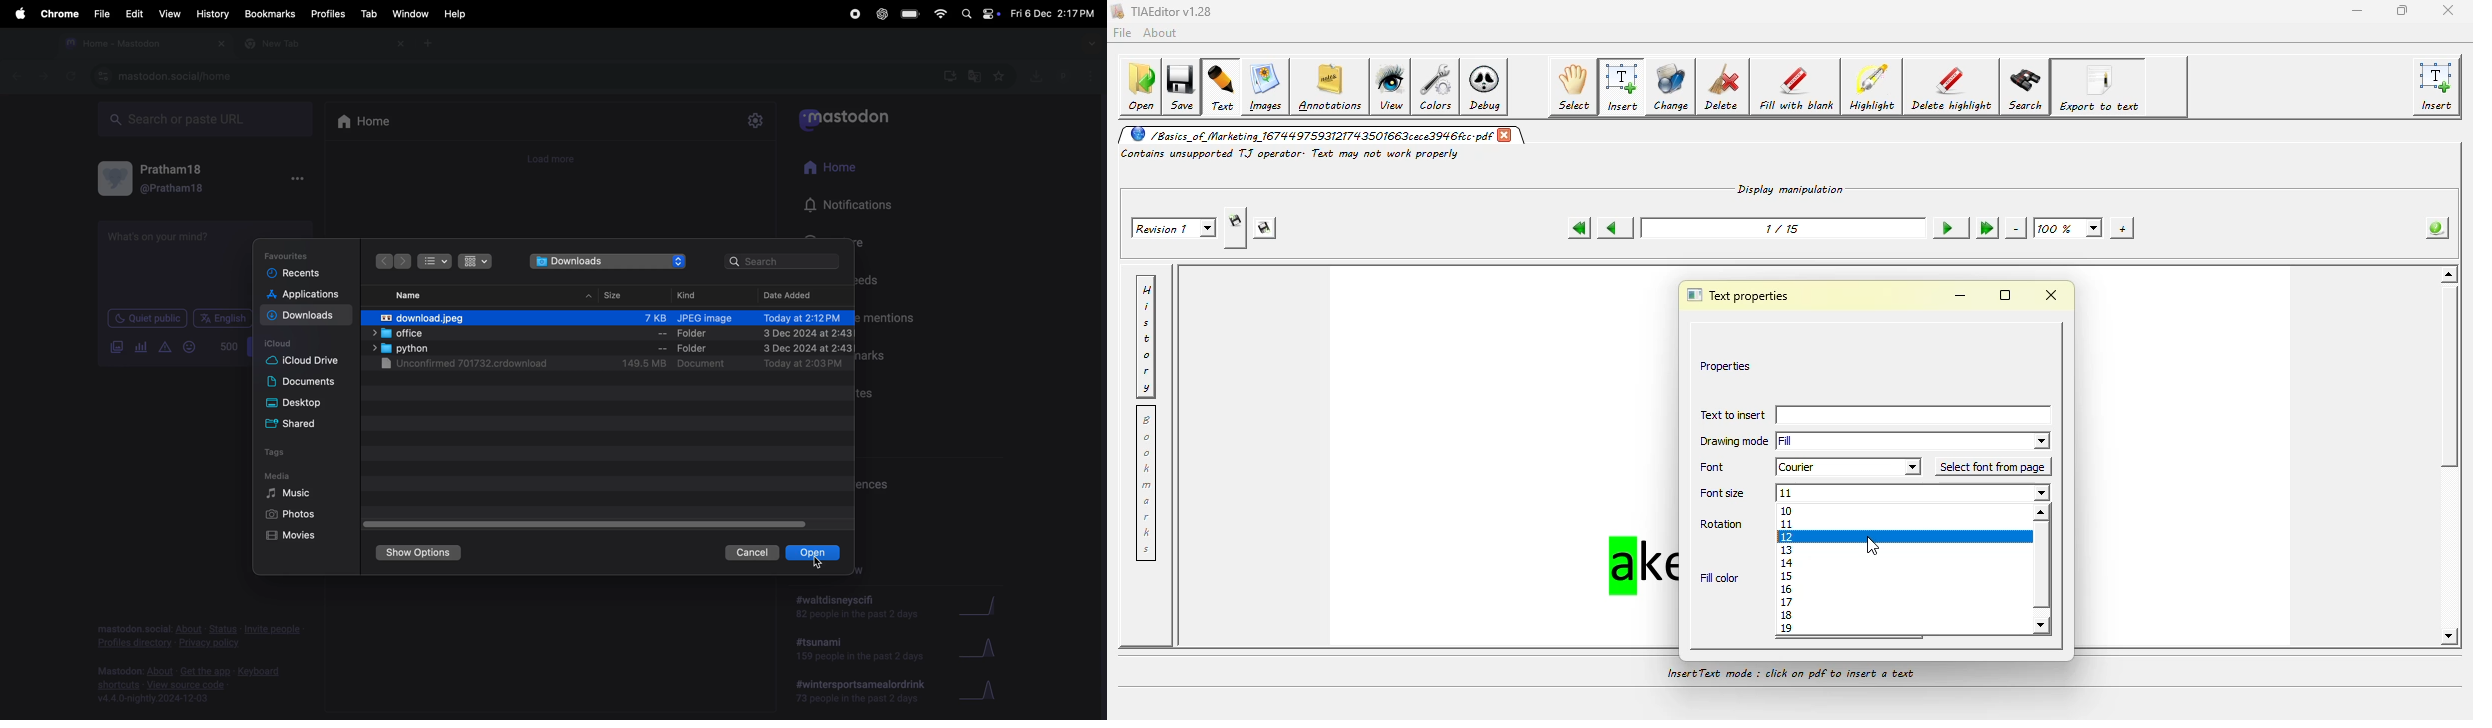 This screenshot has width=2492, height=728. I want to click on cancel, so click(754, 552).